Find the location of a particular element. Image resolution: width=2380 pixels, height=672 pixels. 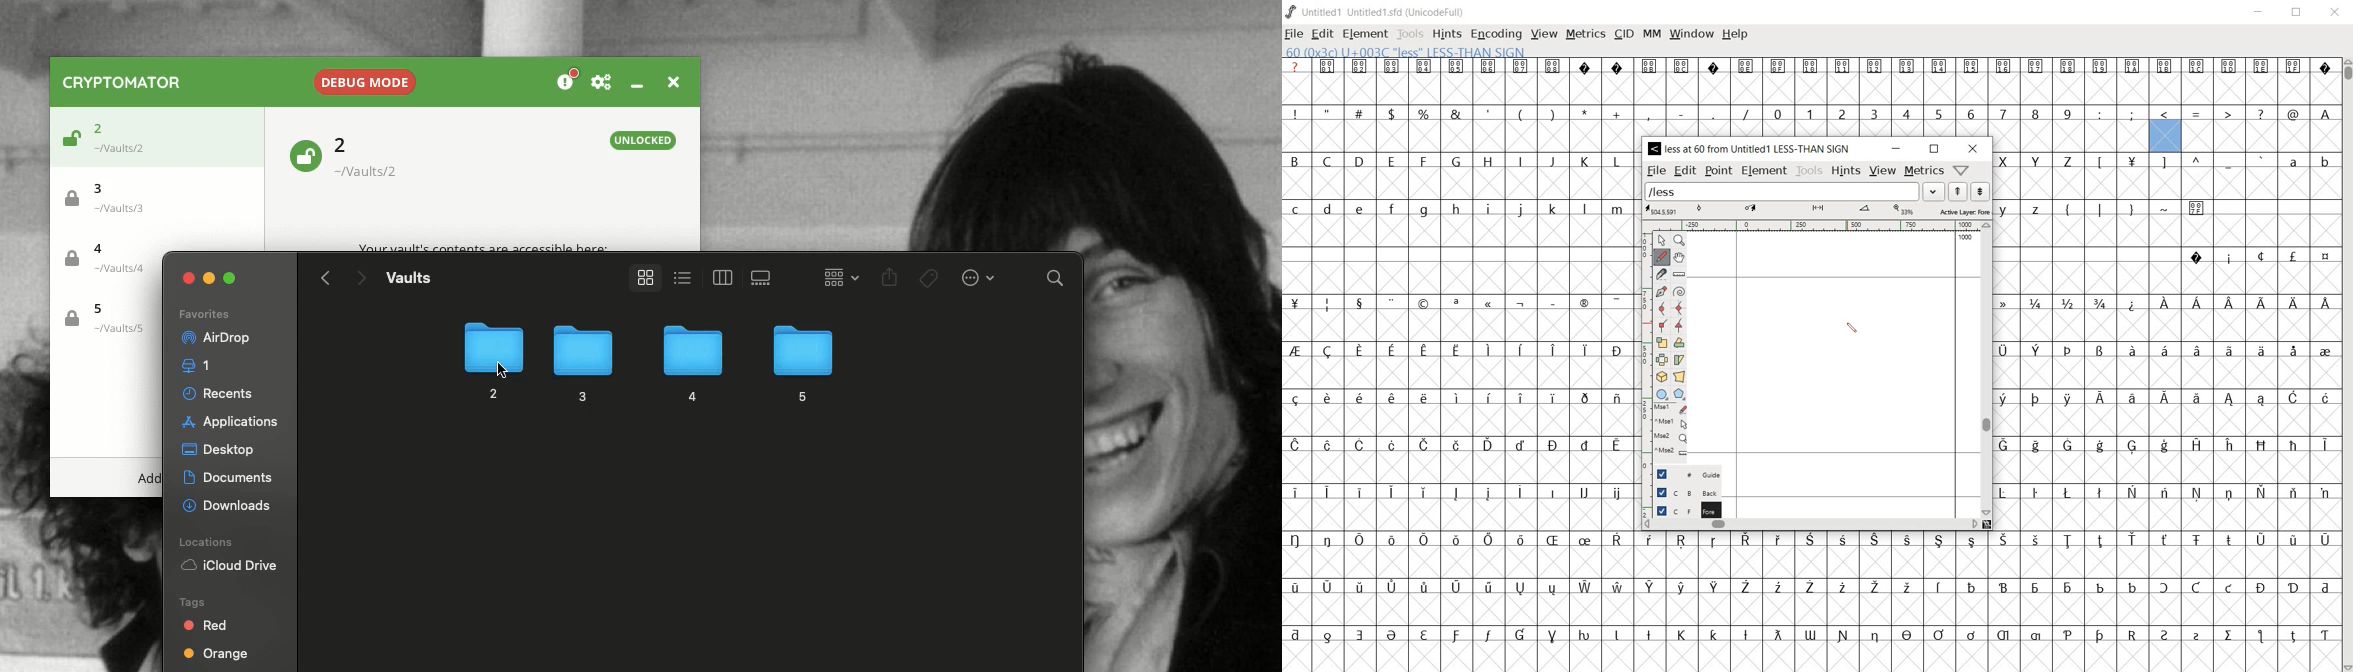

empty cells is located at coordinates (1464, 373).